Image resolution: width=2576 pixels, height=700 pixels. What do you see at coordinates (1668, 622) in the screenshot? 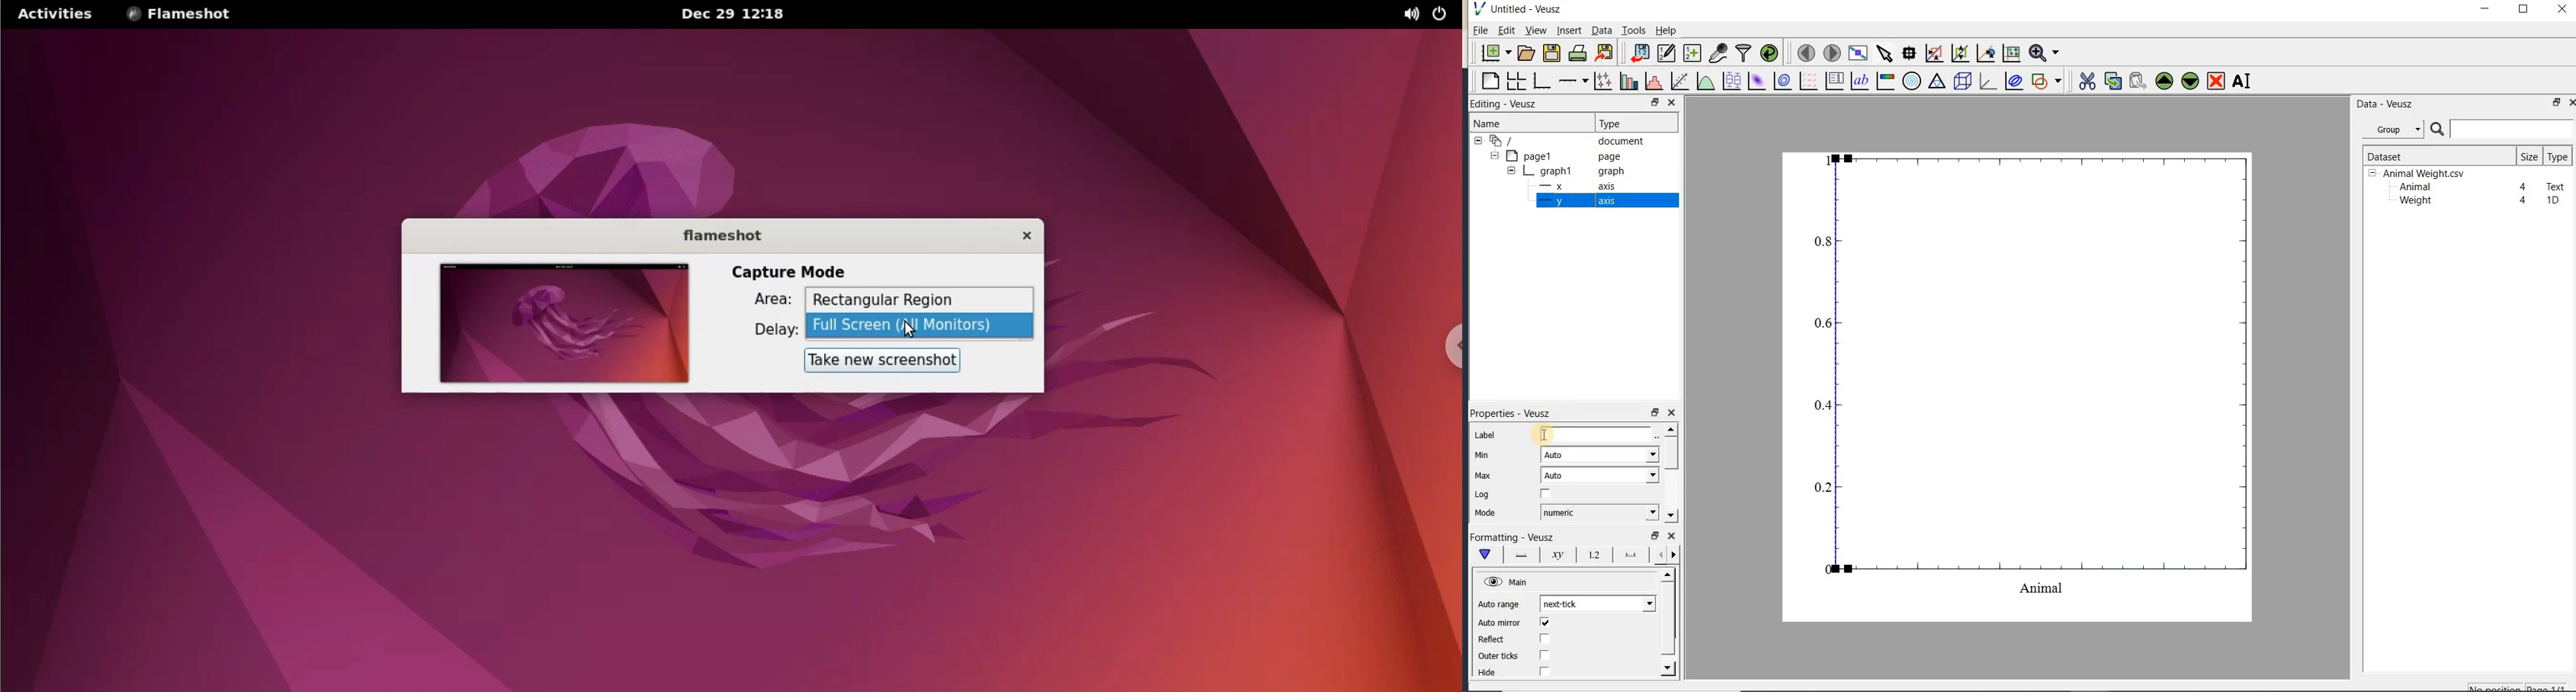
I see `scrollbar` at bounding box center [1668, 622].